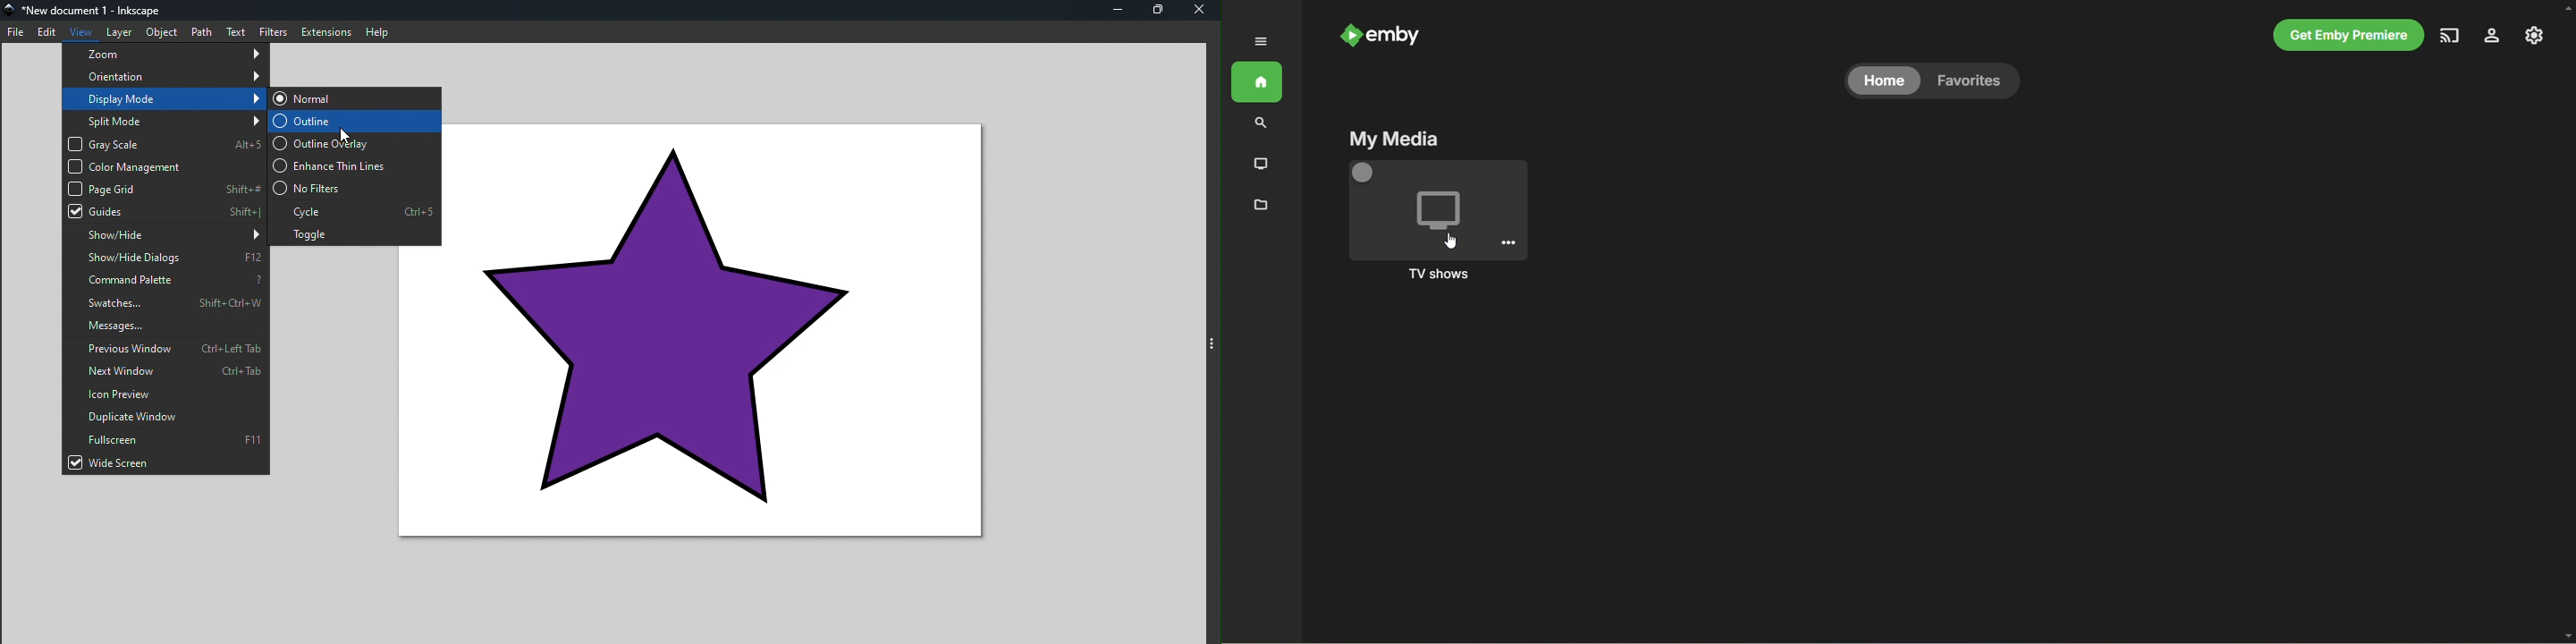 This screenshot has height=644, width=2576. Describe the element at coordinates (1123, 12) in the screenshot. I see `Minimize` at that location.